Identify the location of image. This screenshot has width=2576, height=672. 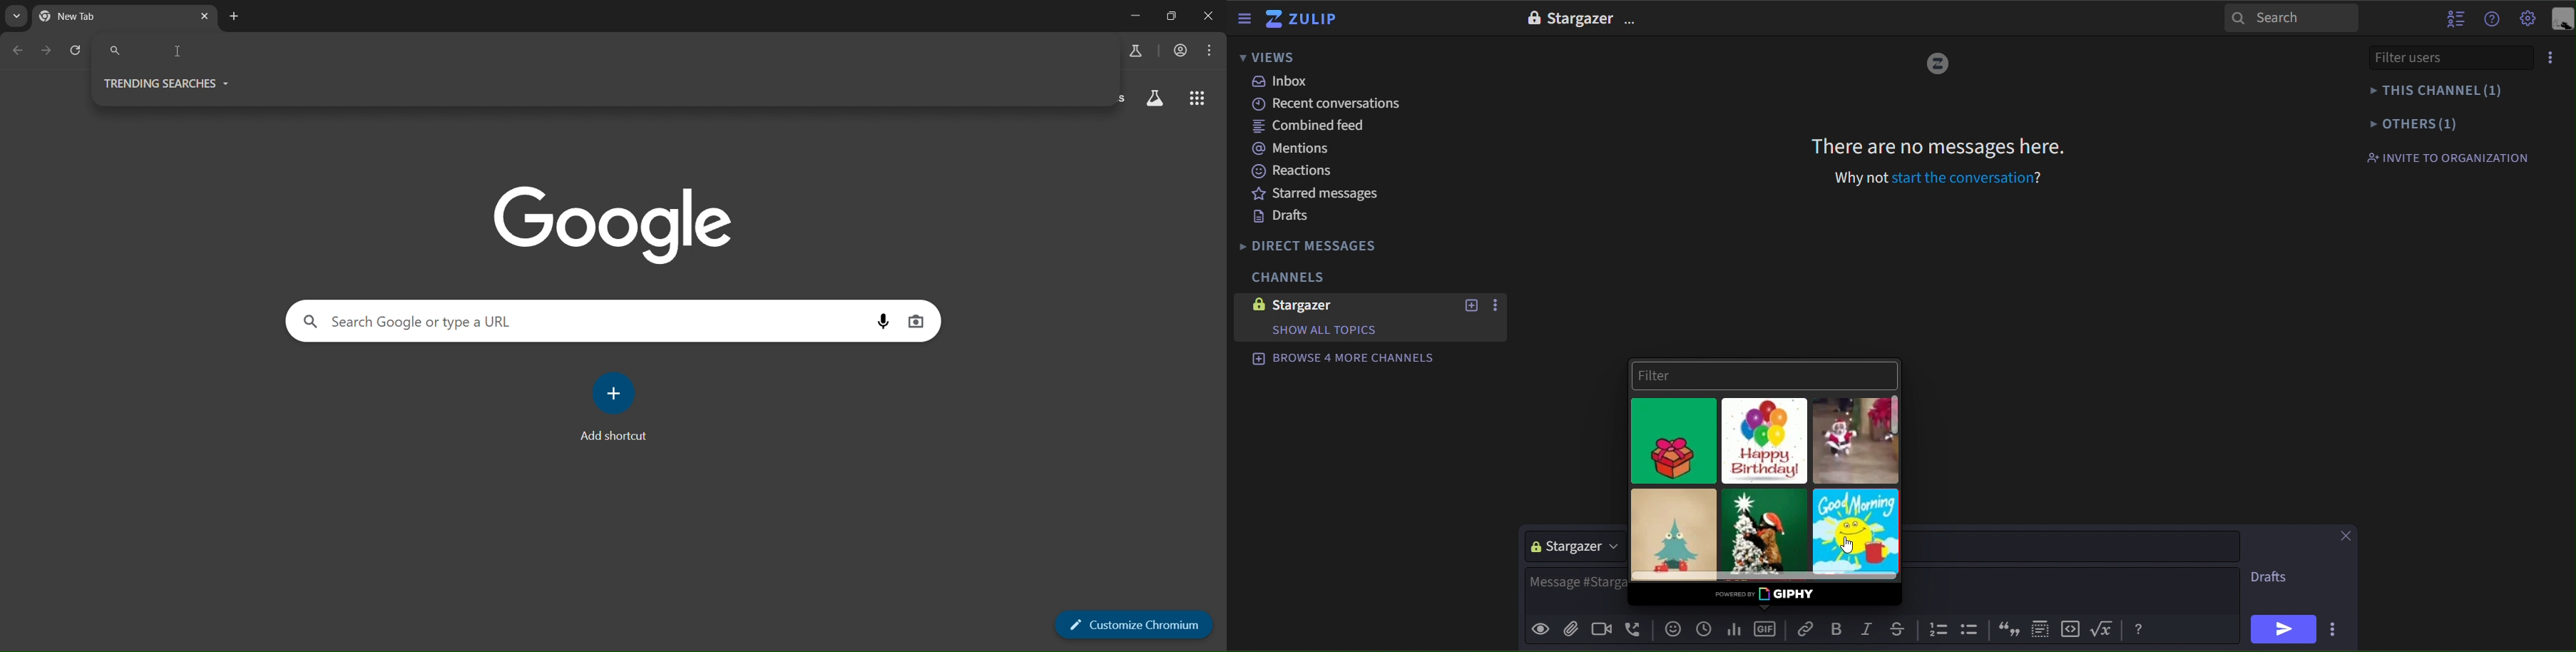
(1856, 532).